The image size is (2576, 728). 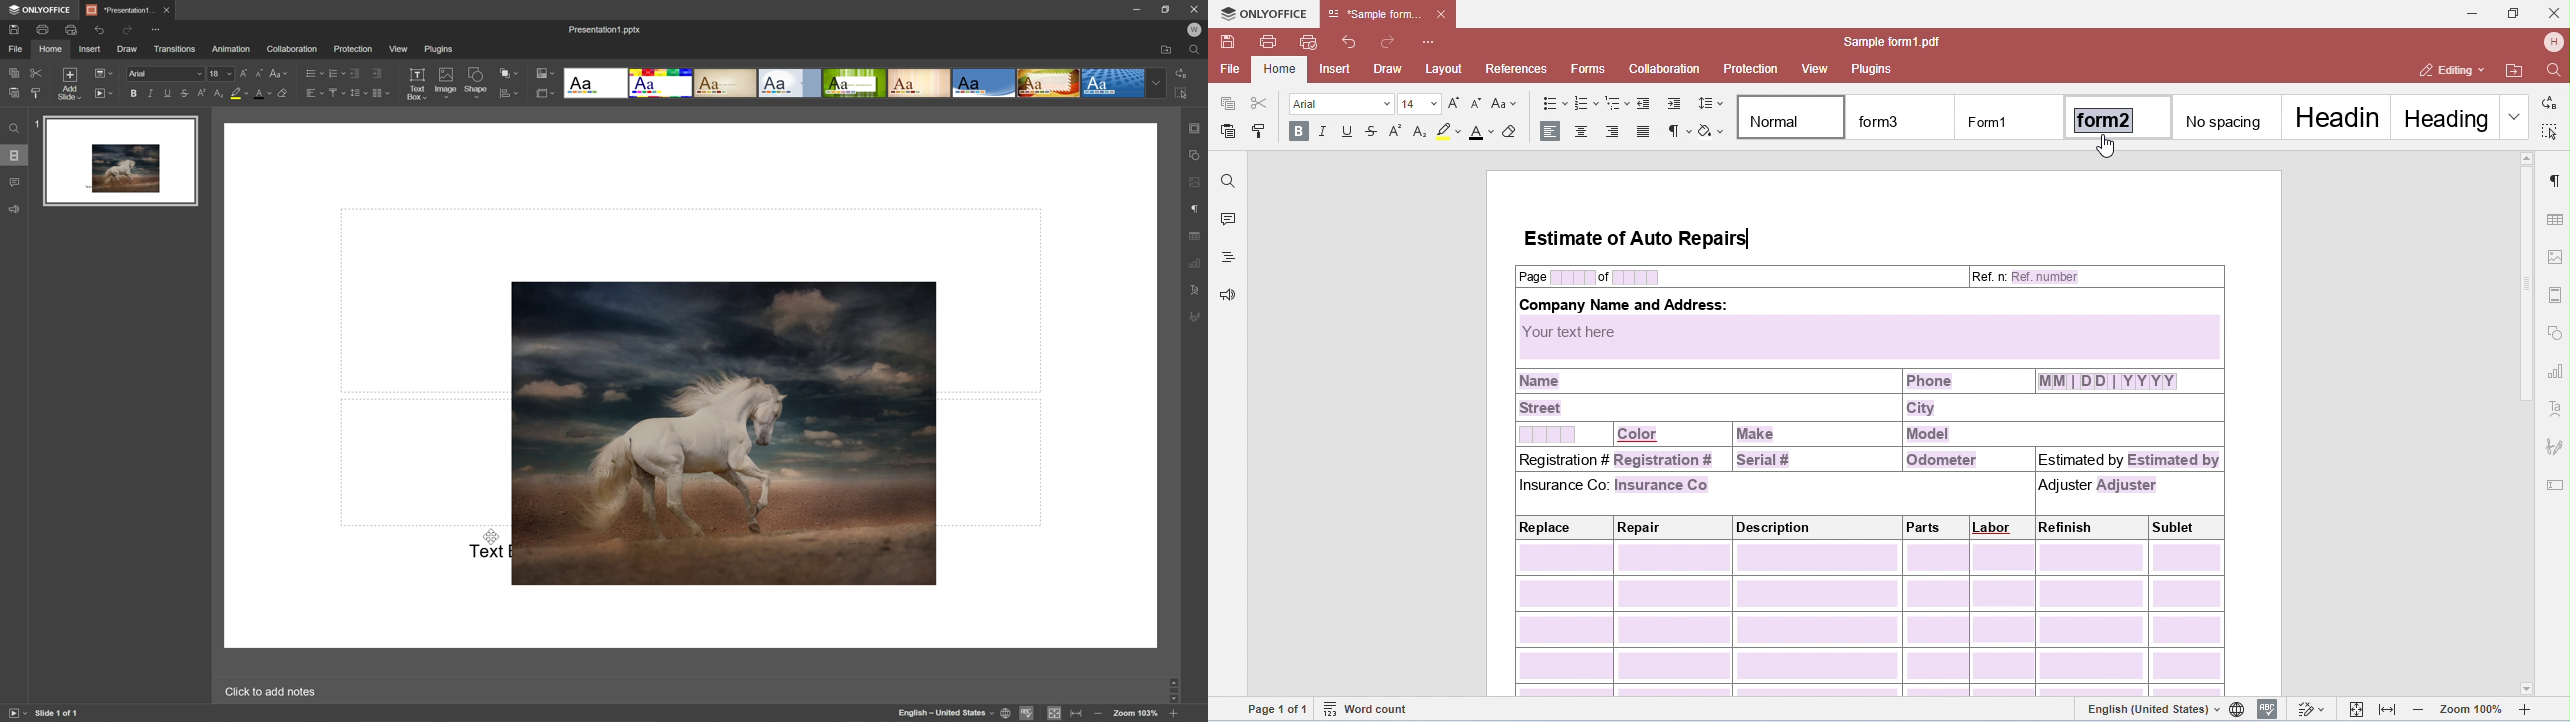 What do you see at coordinates (507, 73) in the screenshot?
I see `Arrange shapes` at bounding box center [507, 73].